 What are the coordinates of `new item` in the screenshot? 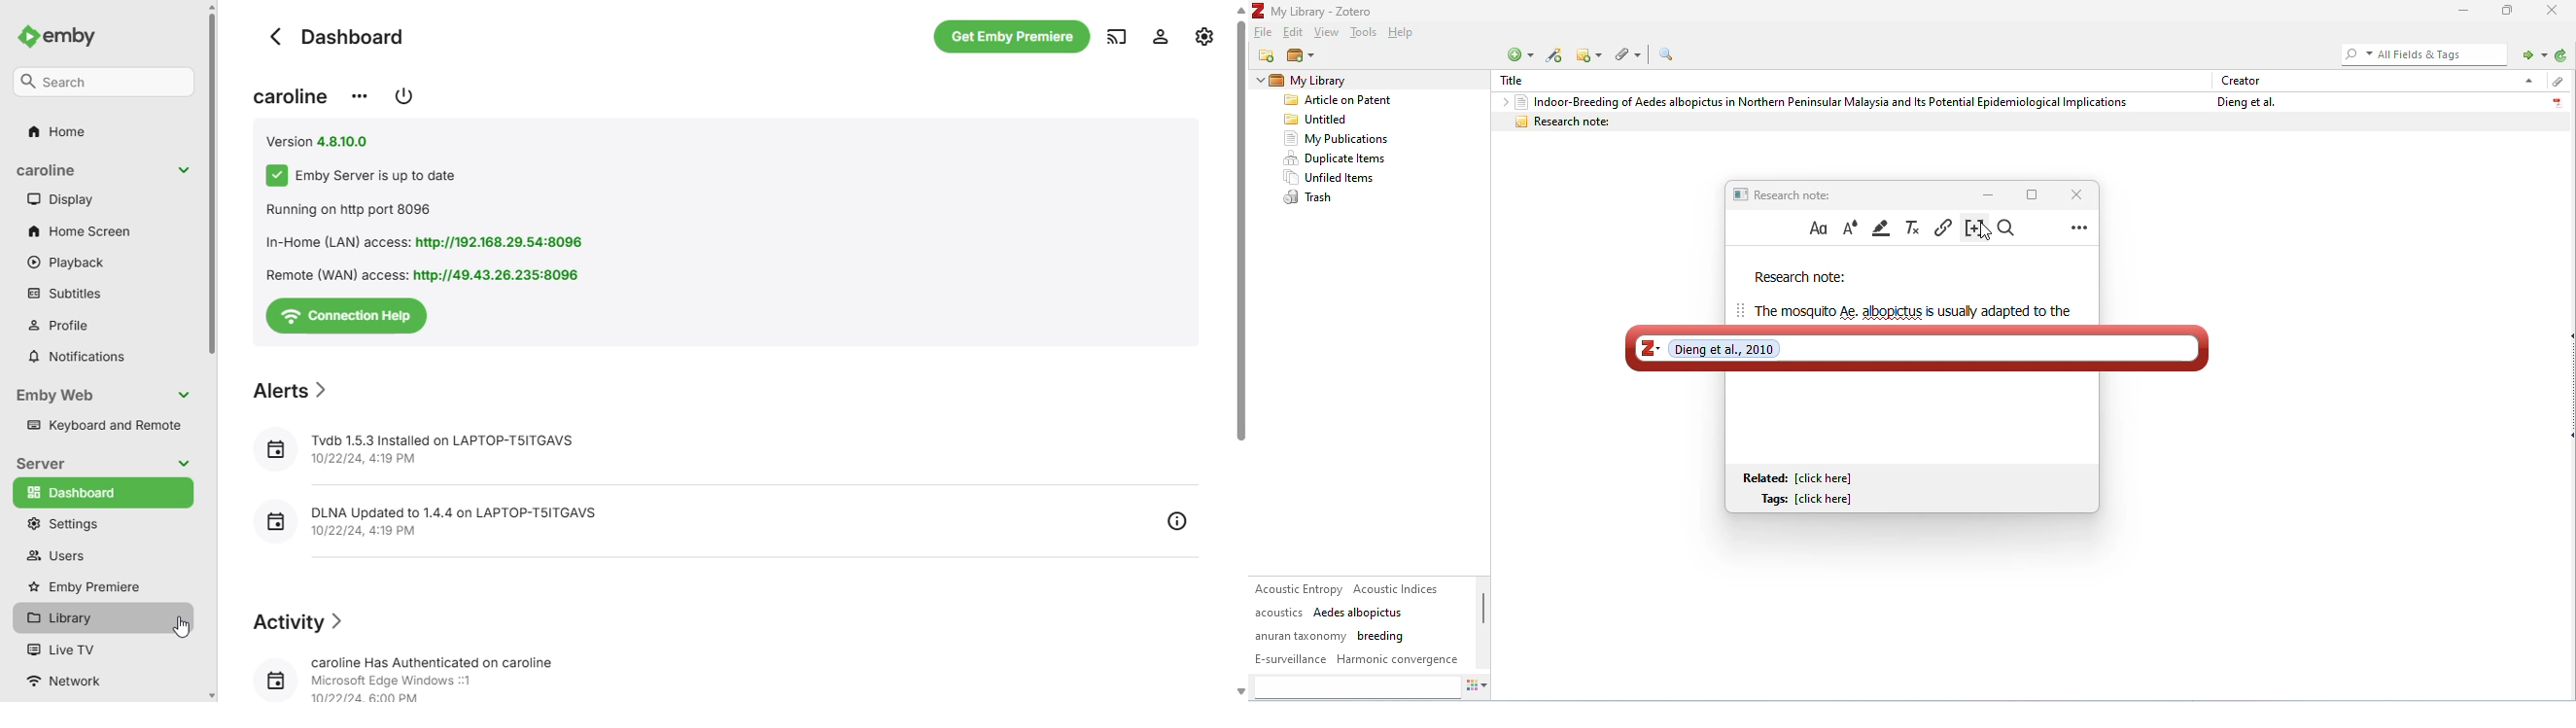 It's located at (1519, 54).